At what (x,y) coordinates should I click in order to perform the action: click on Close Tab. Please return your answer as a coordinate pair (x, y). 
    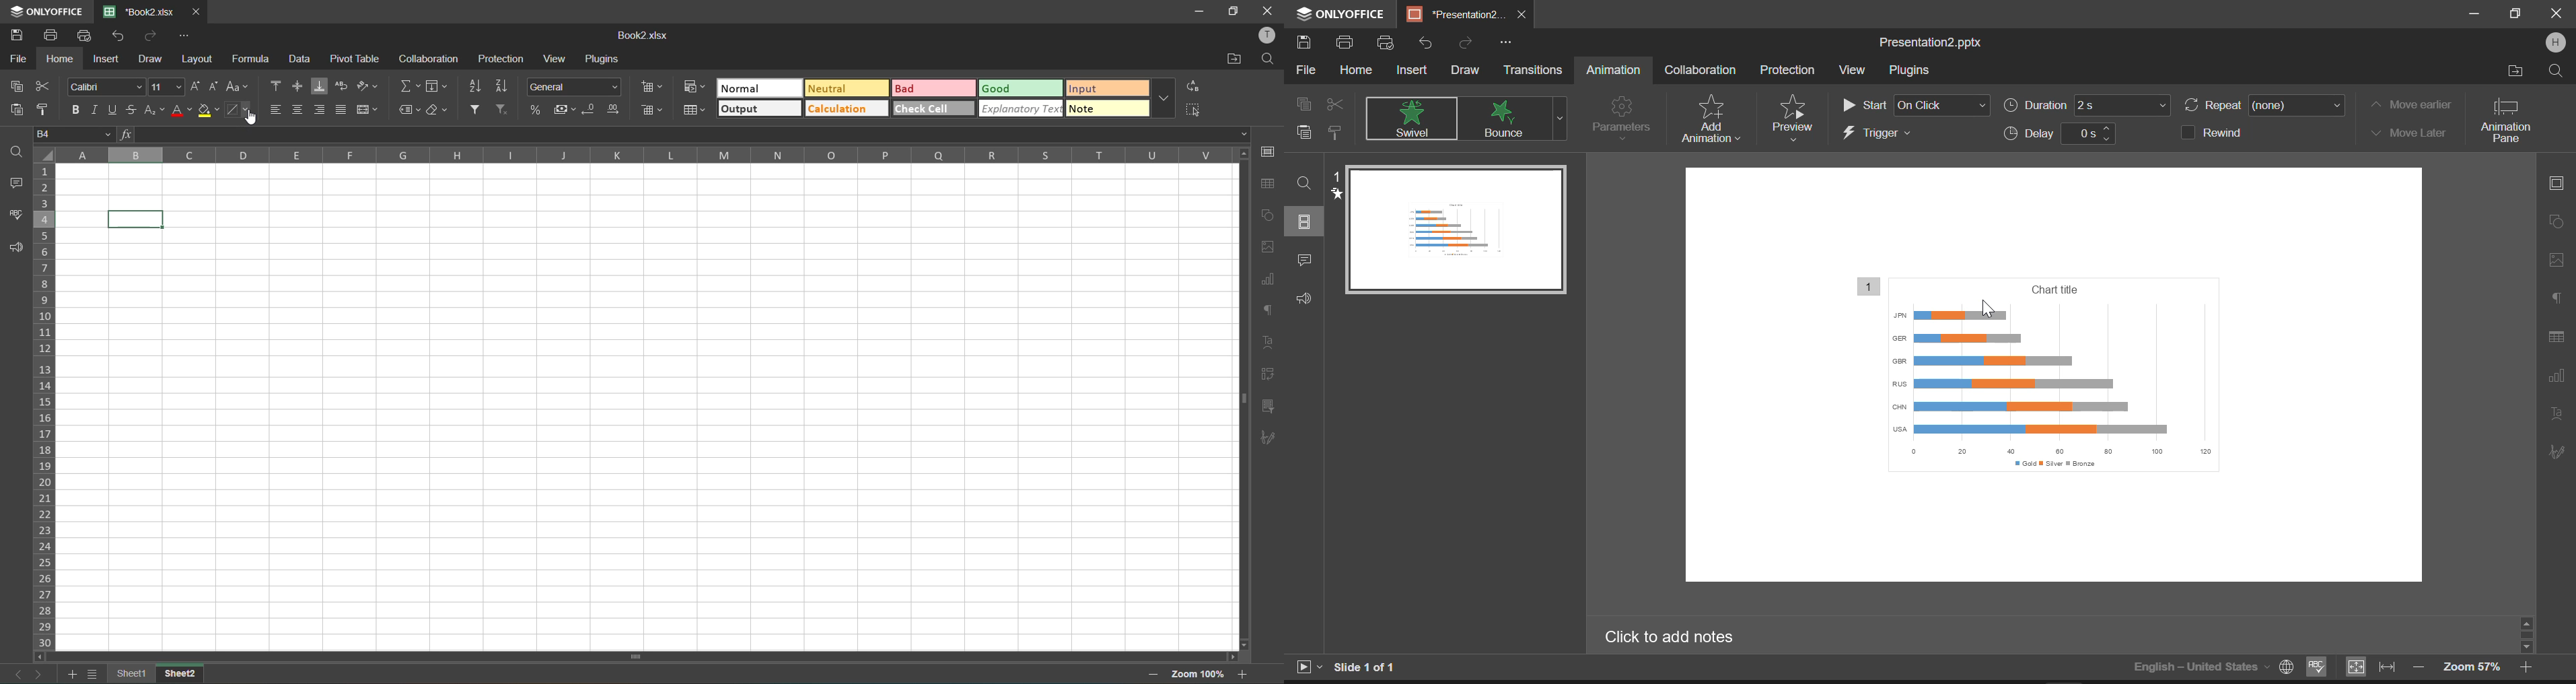
    Looking at the image, I should click on (1523, 15).